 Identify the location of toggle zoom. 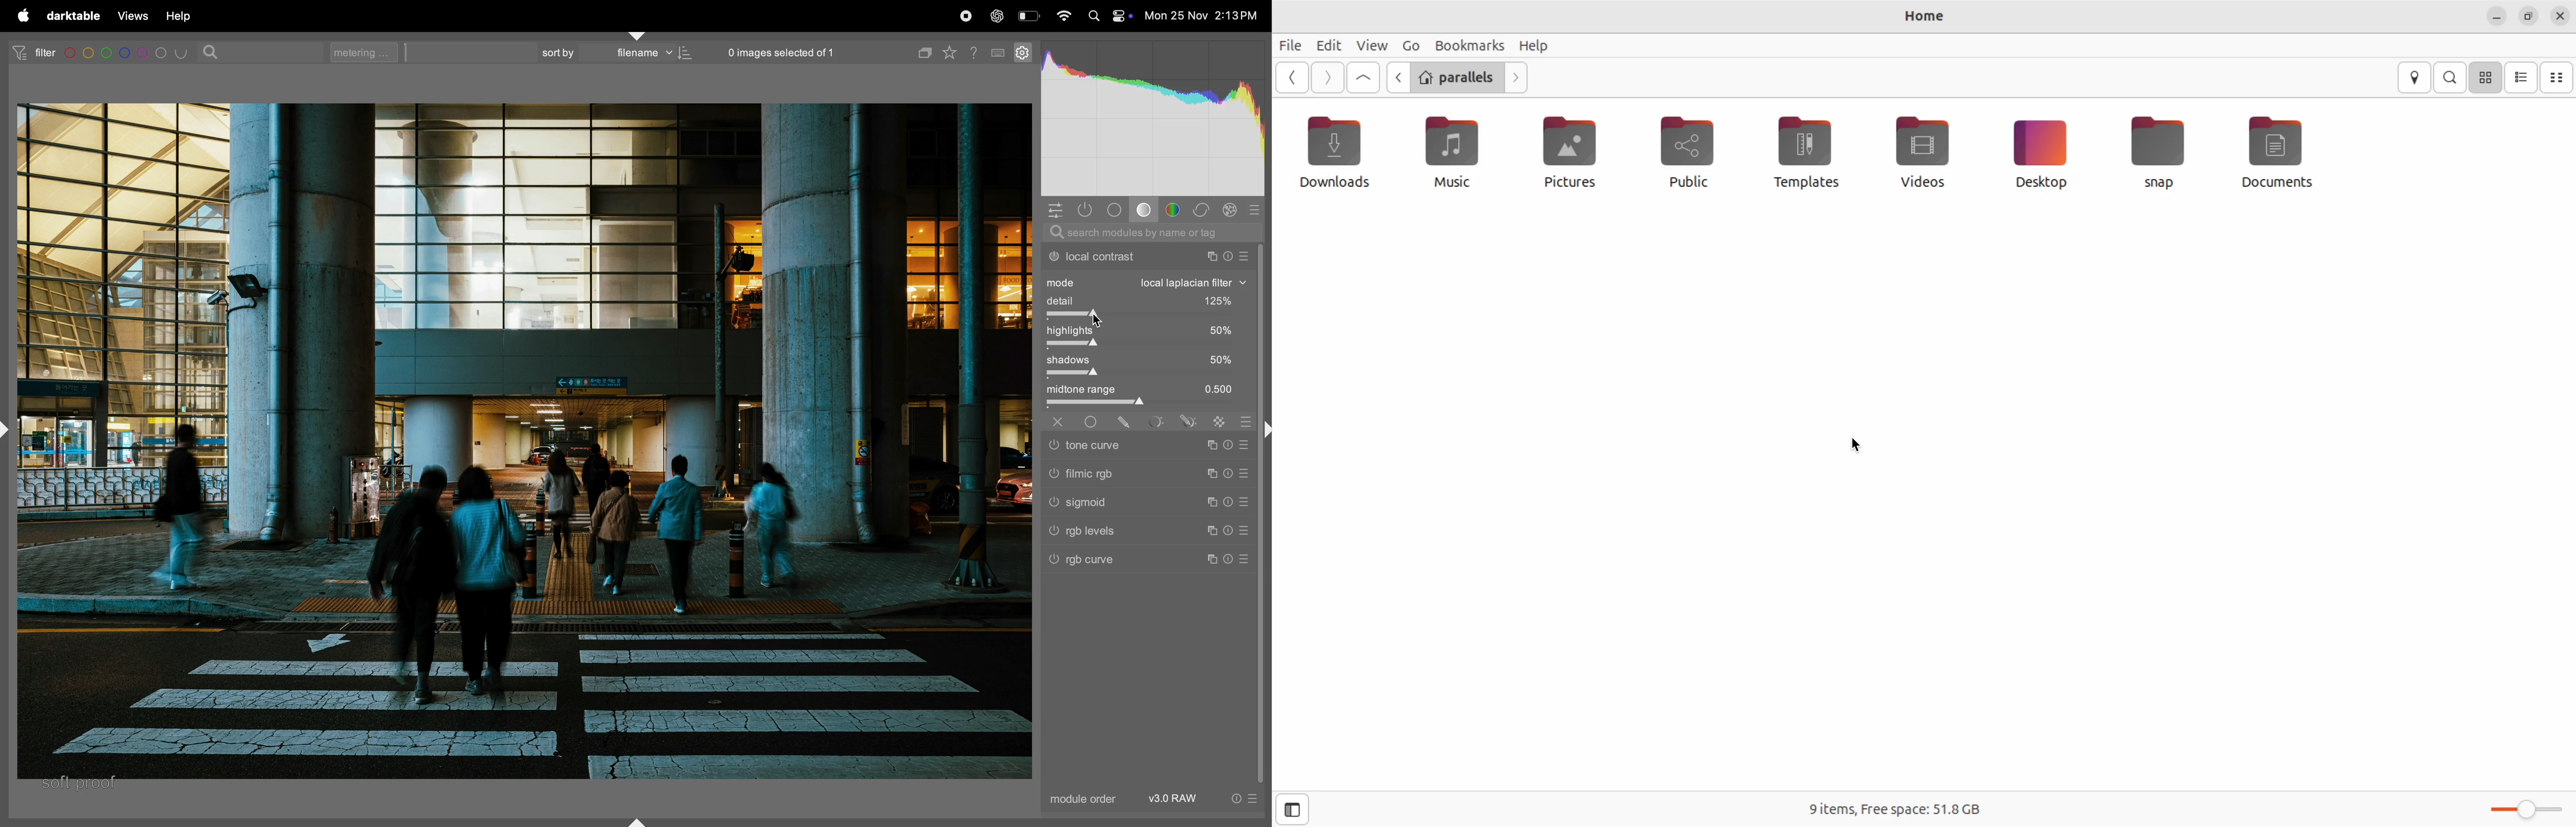
(2520, 812).